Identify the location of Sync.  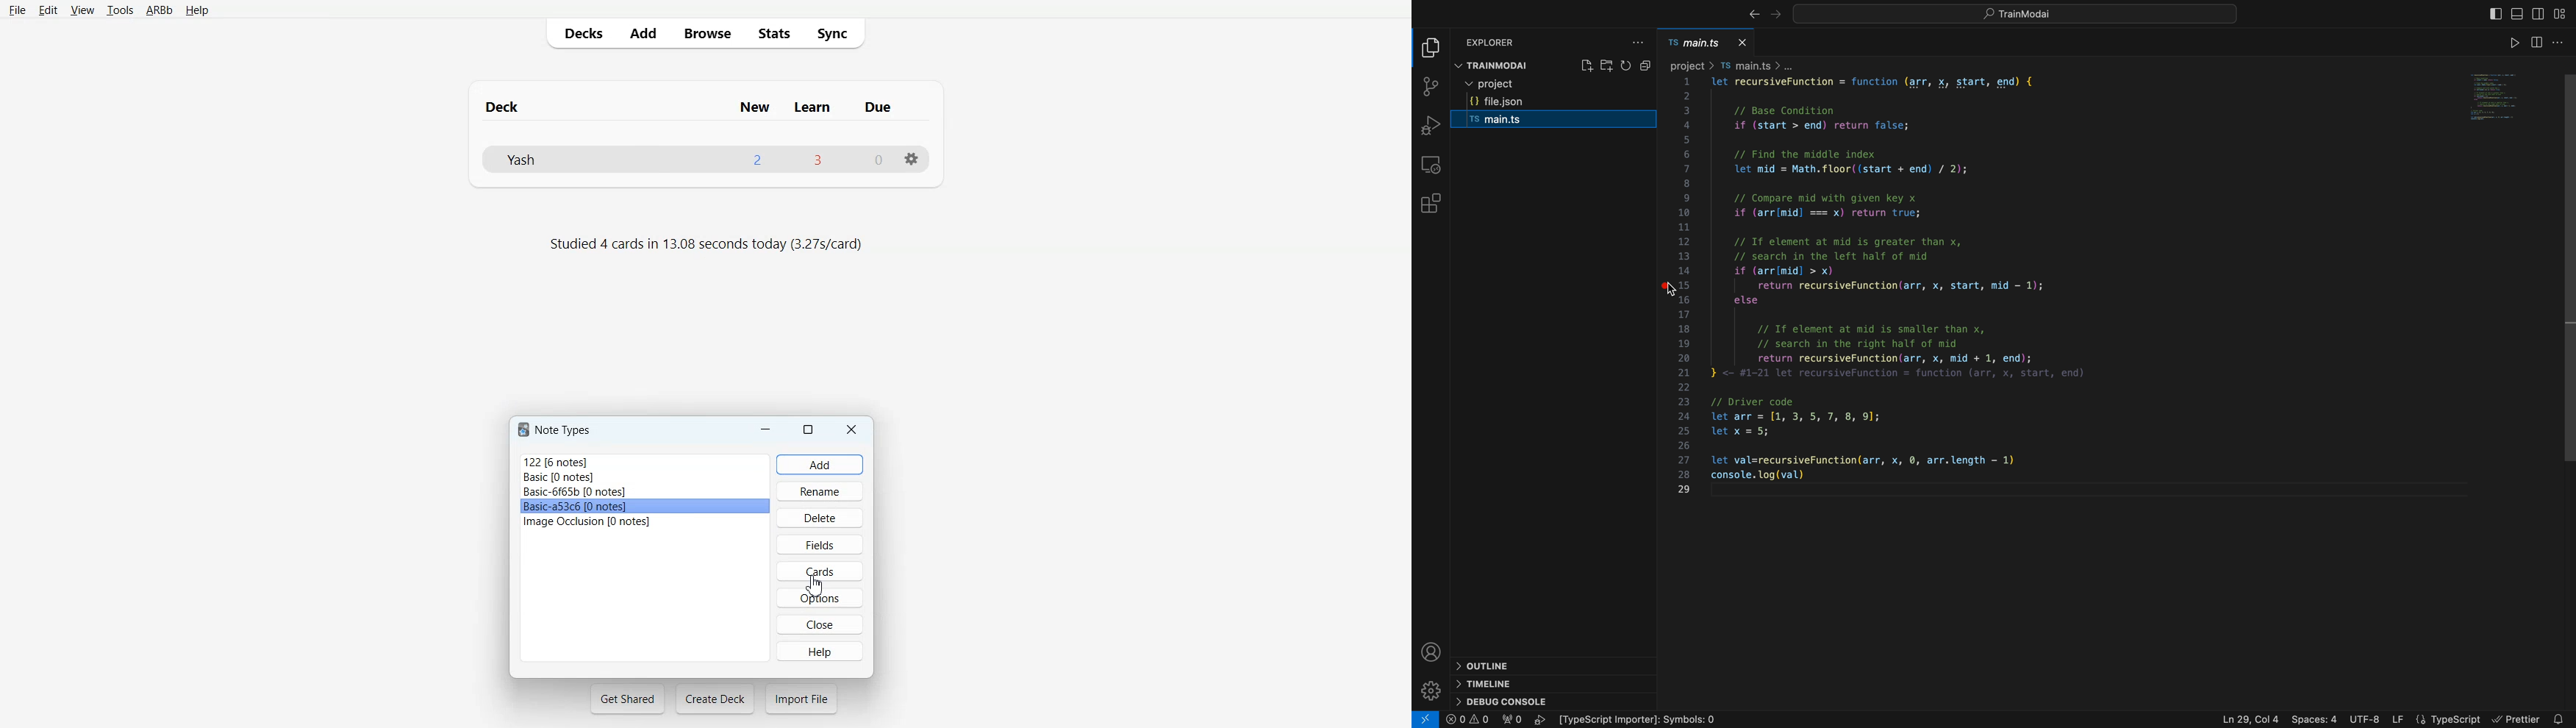
(837, 32).